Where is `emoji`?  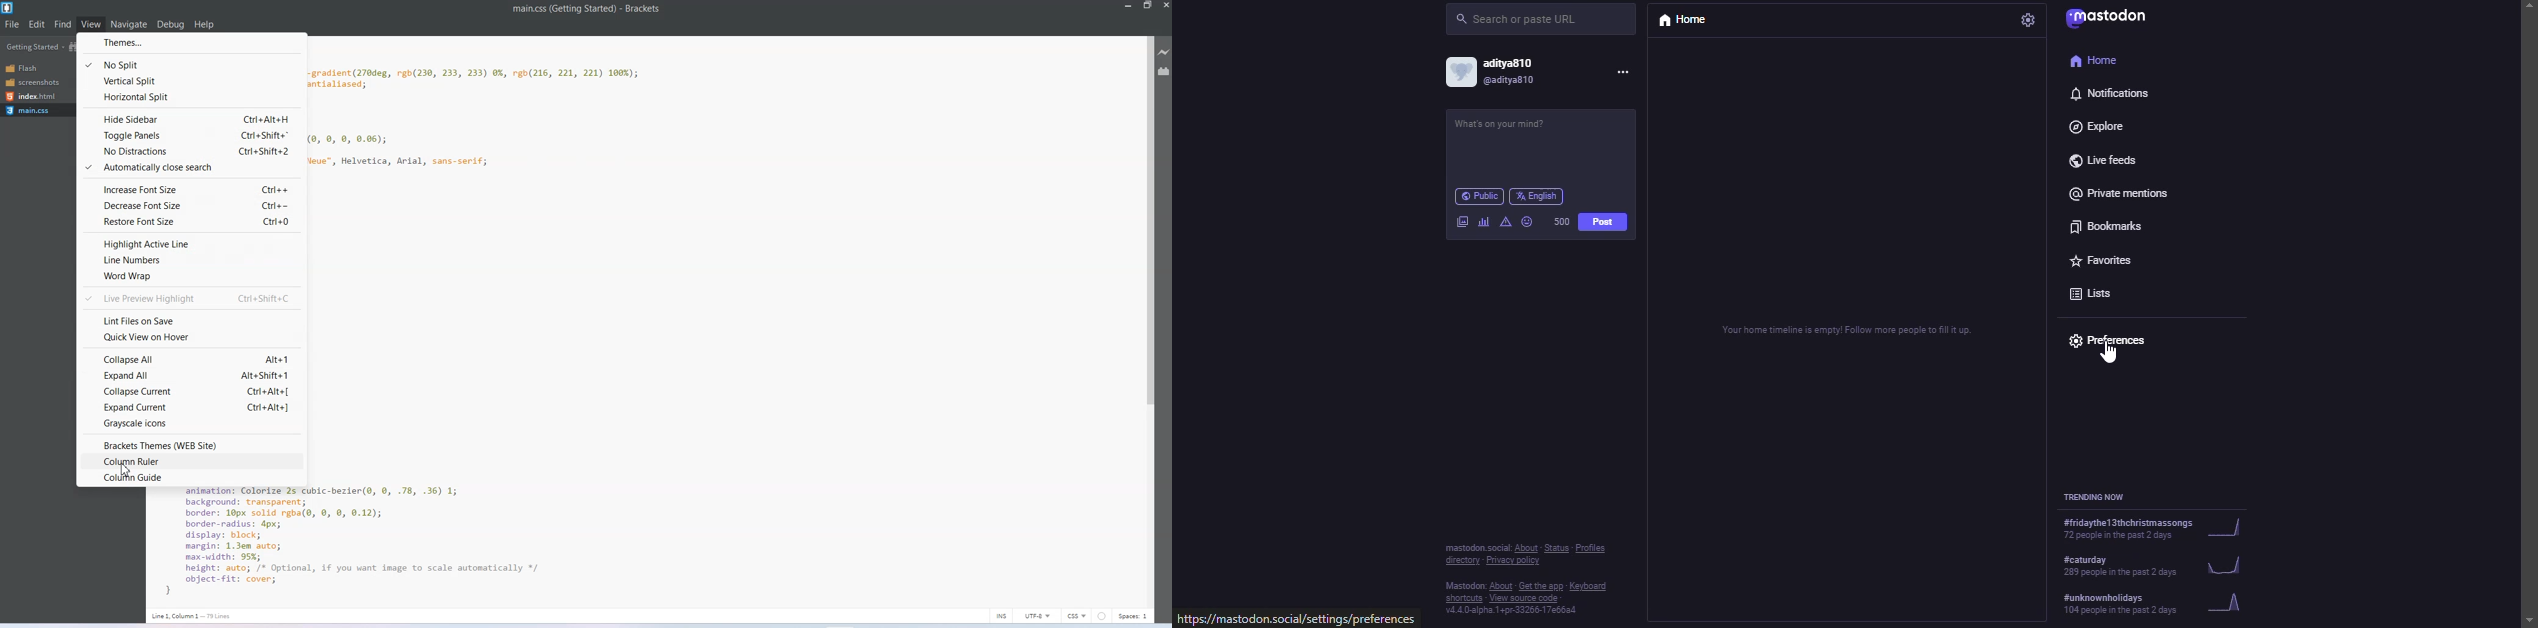
emoji is located at coordinates (1527, 219).